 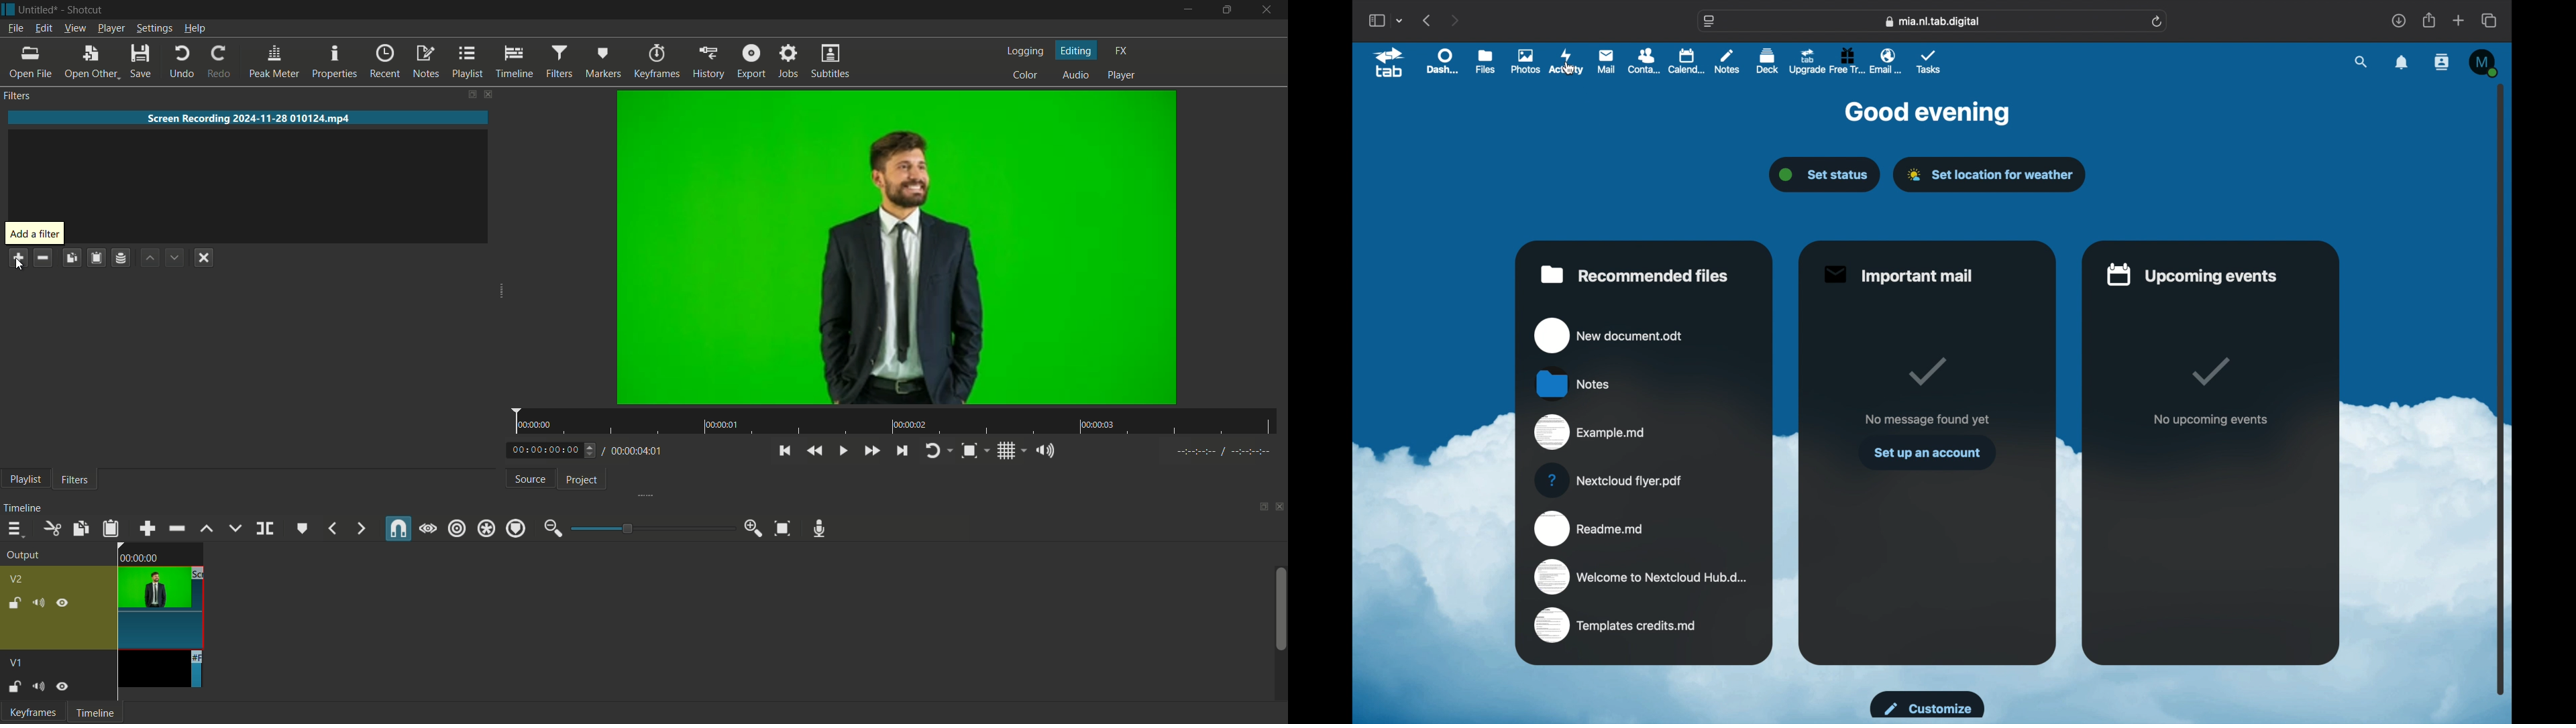 What do you see at coordinates (1766, 60) in the screenshot?
I see `deck` at bounding box center [1766, 60].